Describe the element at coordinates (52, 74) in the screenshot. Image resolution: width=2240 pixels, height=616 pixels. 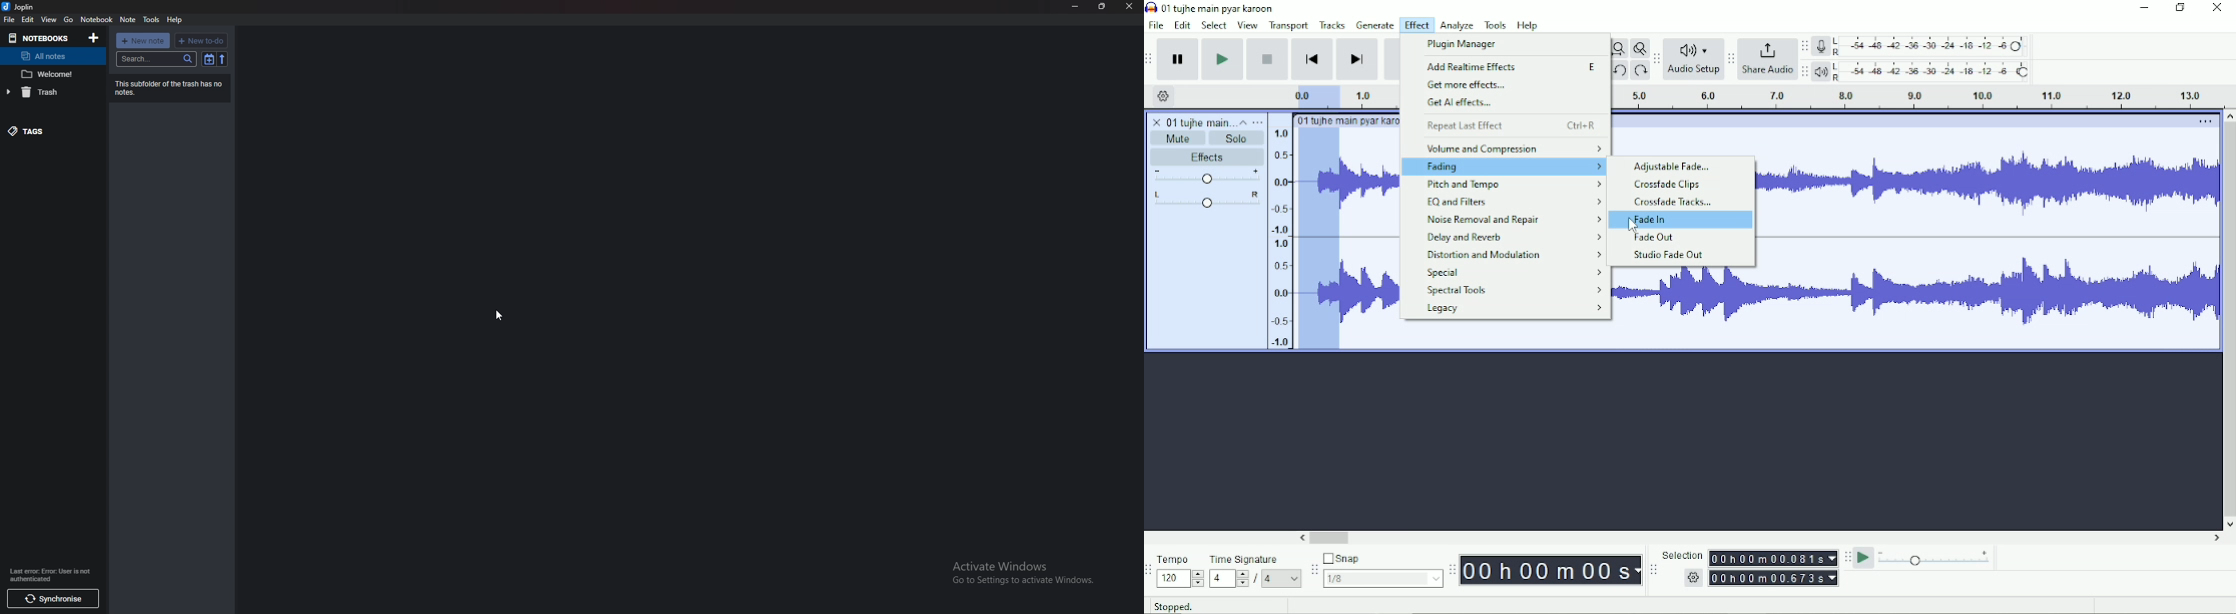
I see `Note` at that location.